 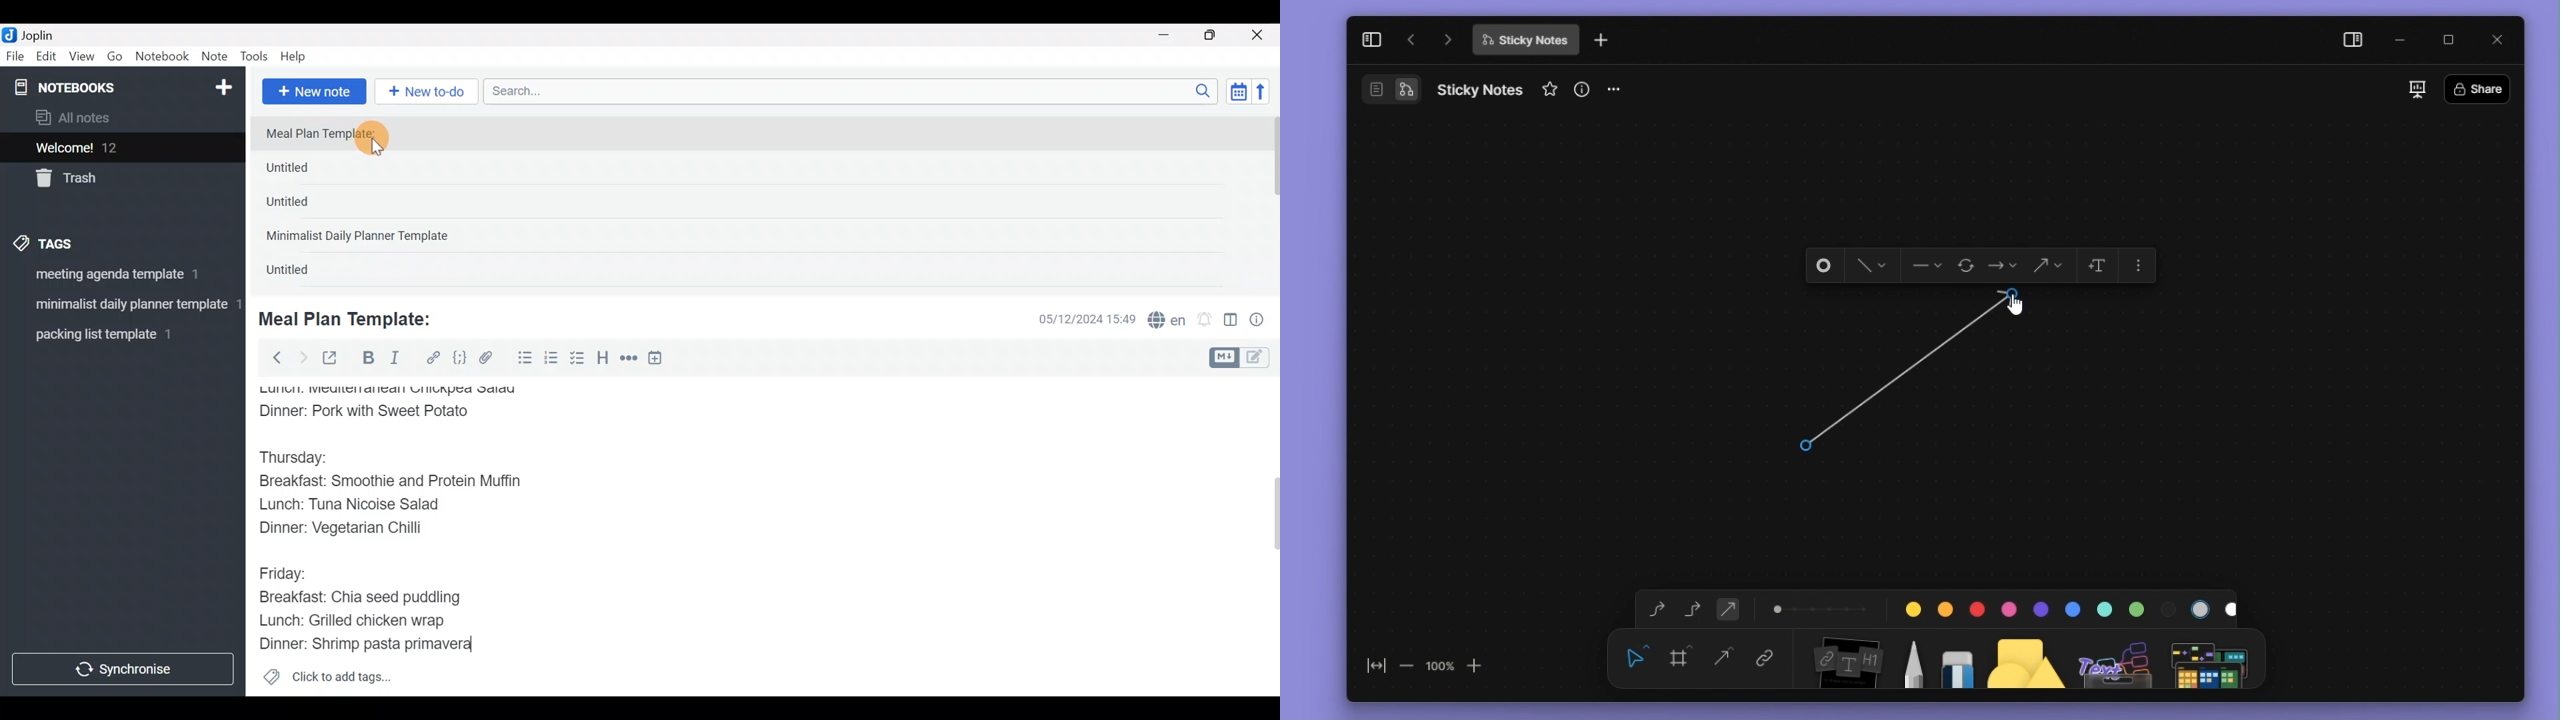 What do you see at coordinates (353, 531) in the screenshot?
I see `Dinner: Vegetarian Chilli` at bounding box center [353, 531].